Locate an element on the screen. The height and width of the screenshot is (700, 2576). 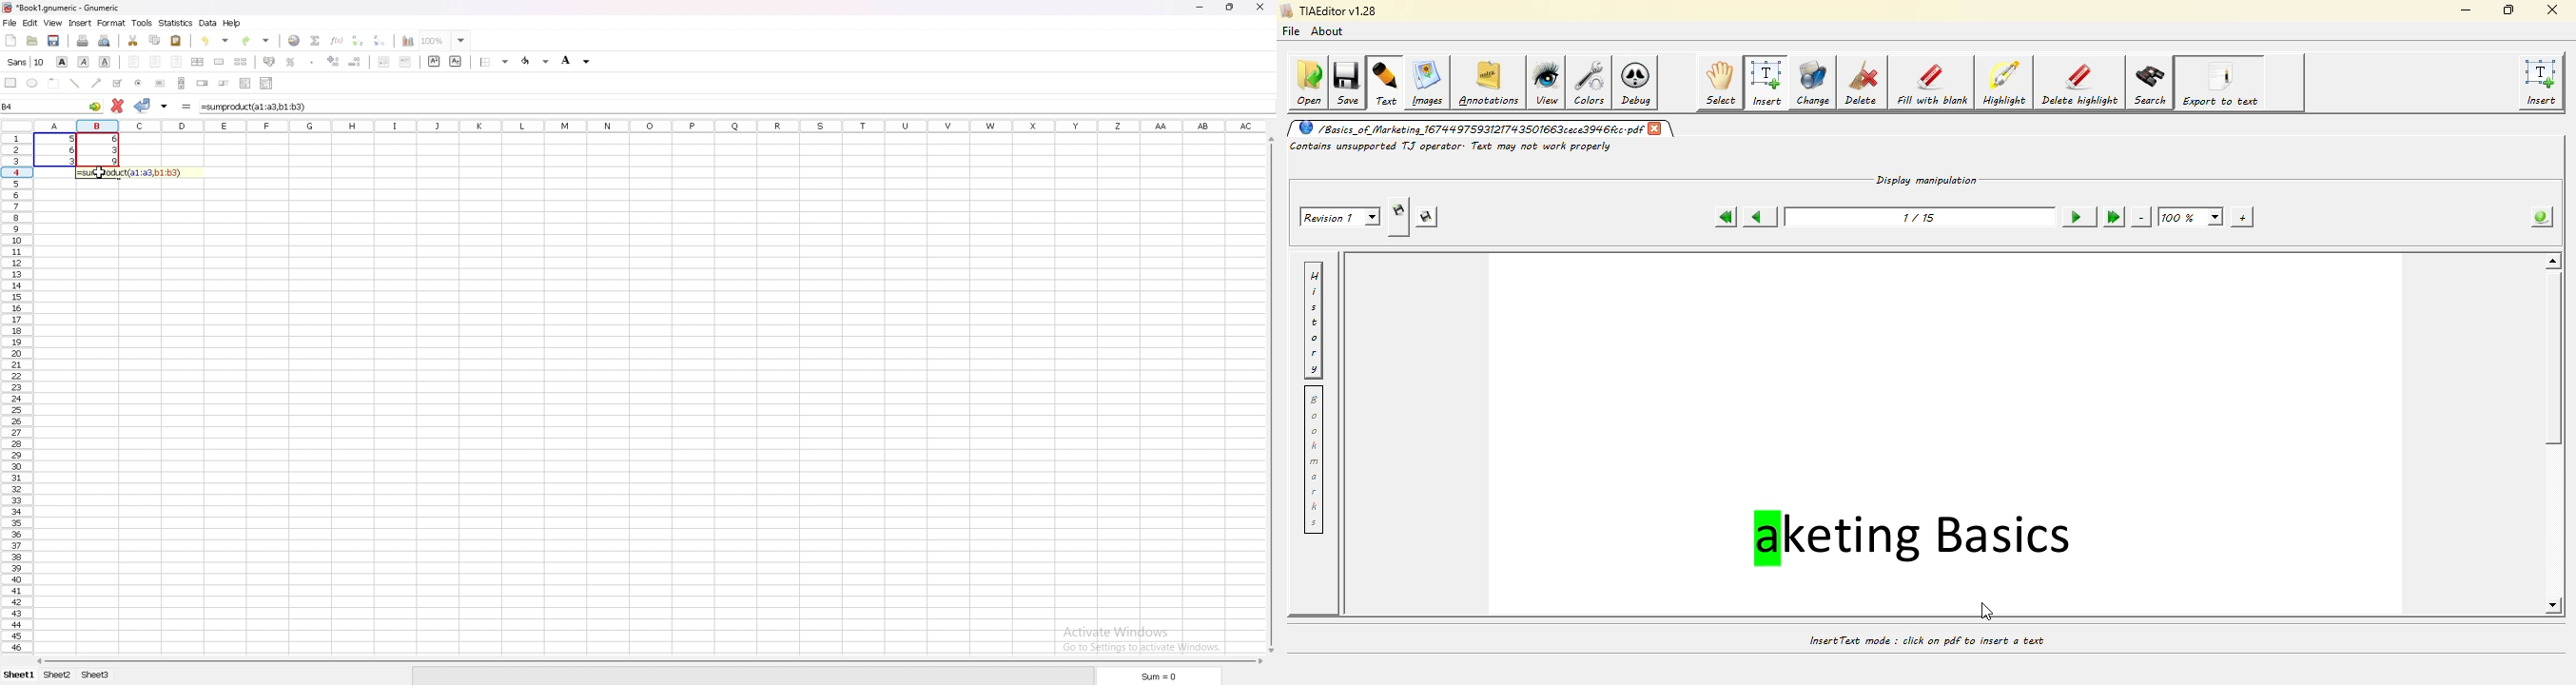
tools is located at coordinates (142, 23).